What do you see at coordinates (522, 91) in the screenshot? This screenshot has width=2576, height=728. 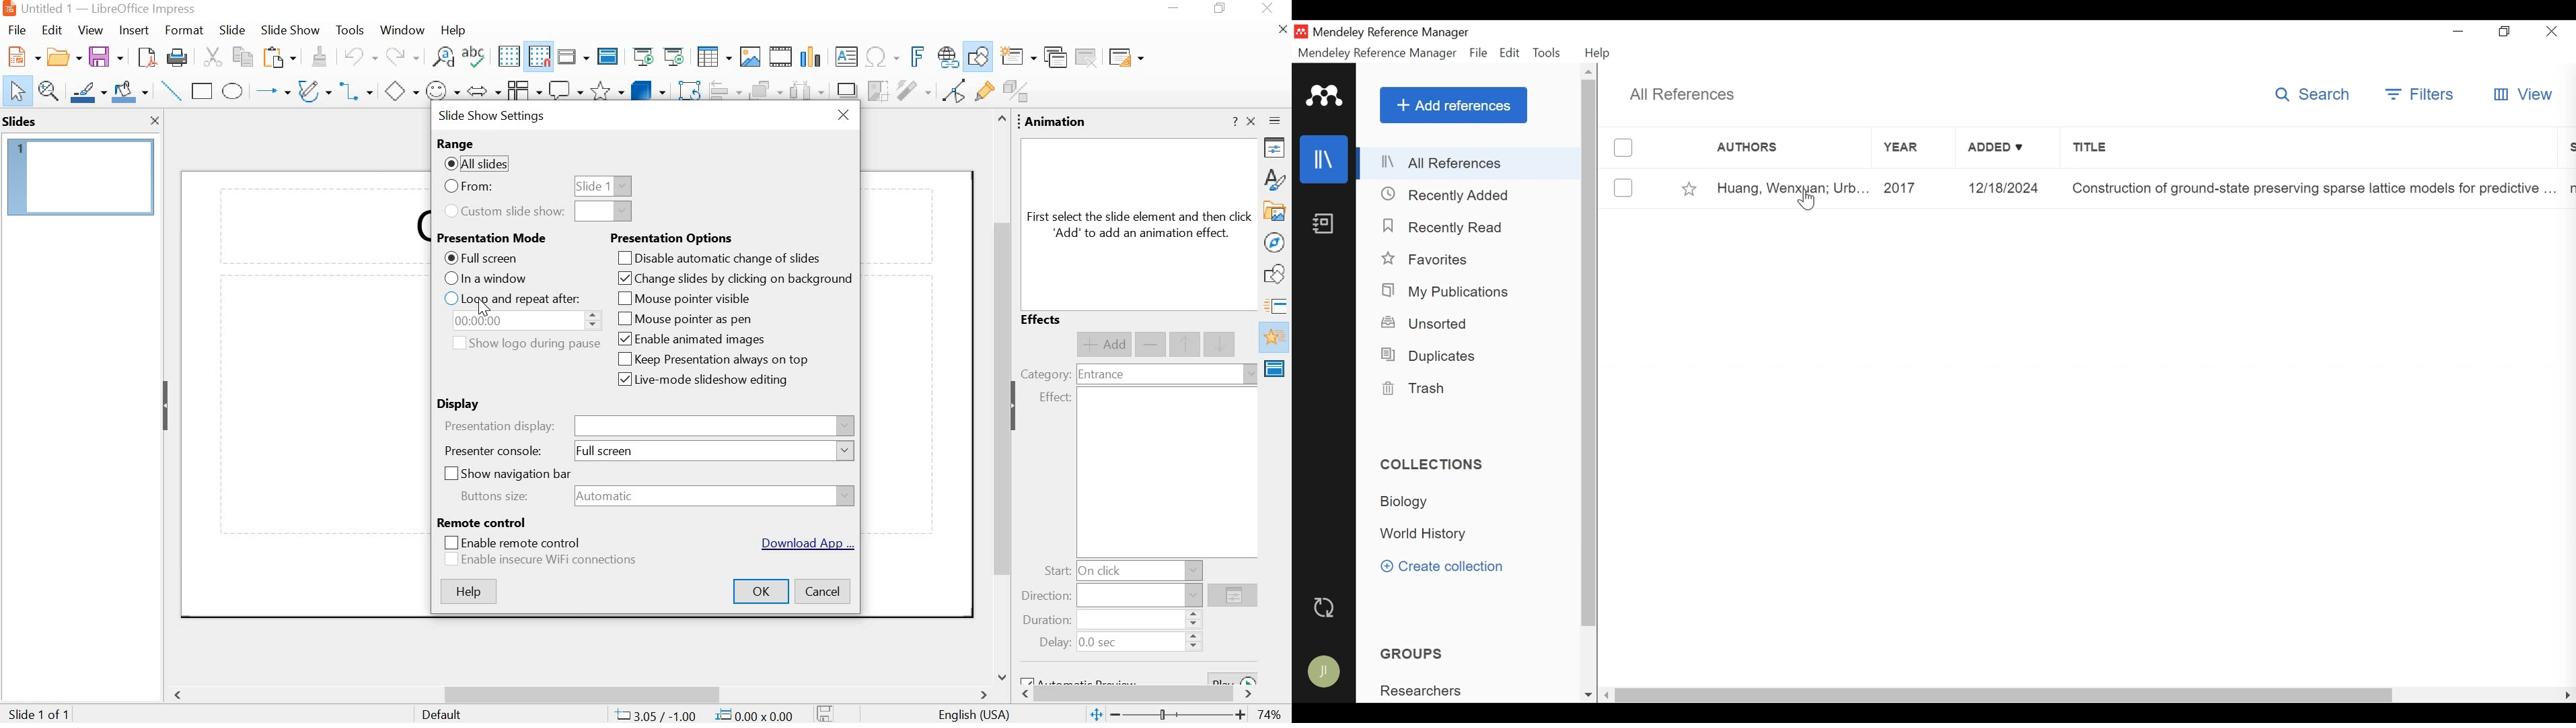 I see `flowchart` at bounding box center [522, 91].